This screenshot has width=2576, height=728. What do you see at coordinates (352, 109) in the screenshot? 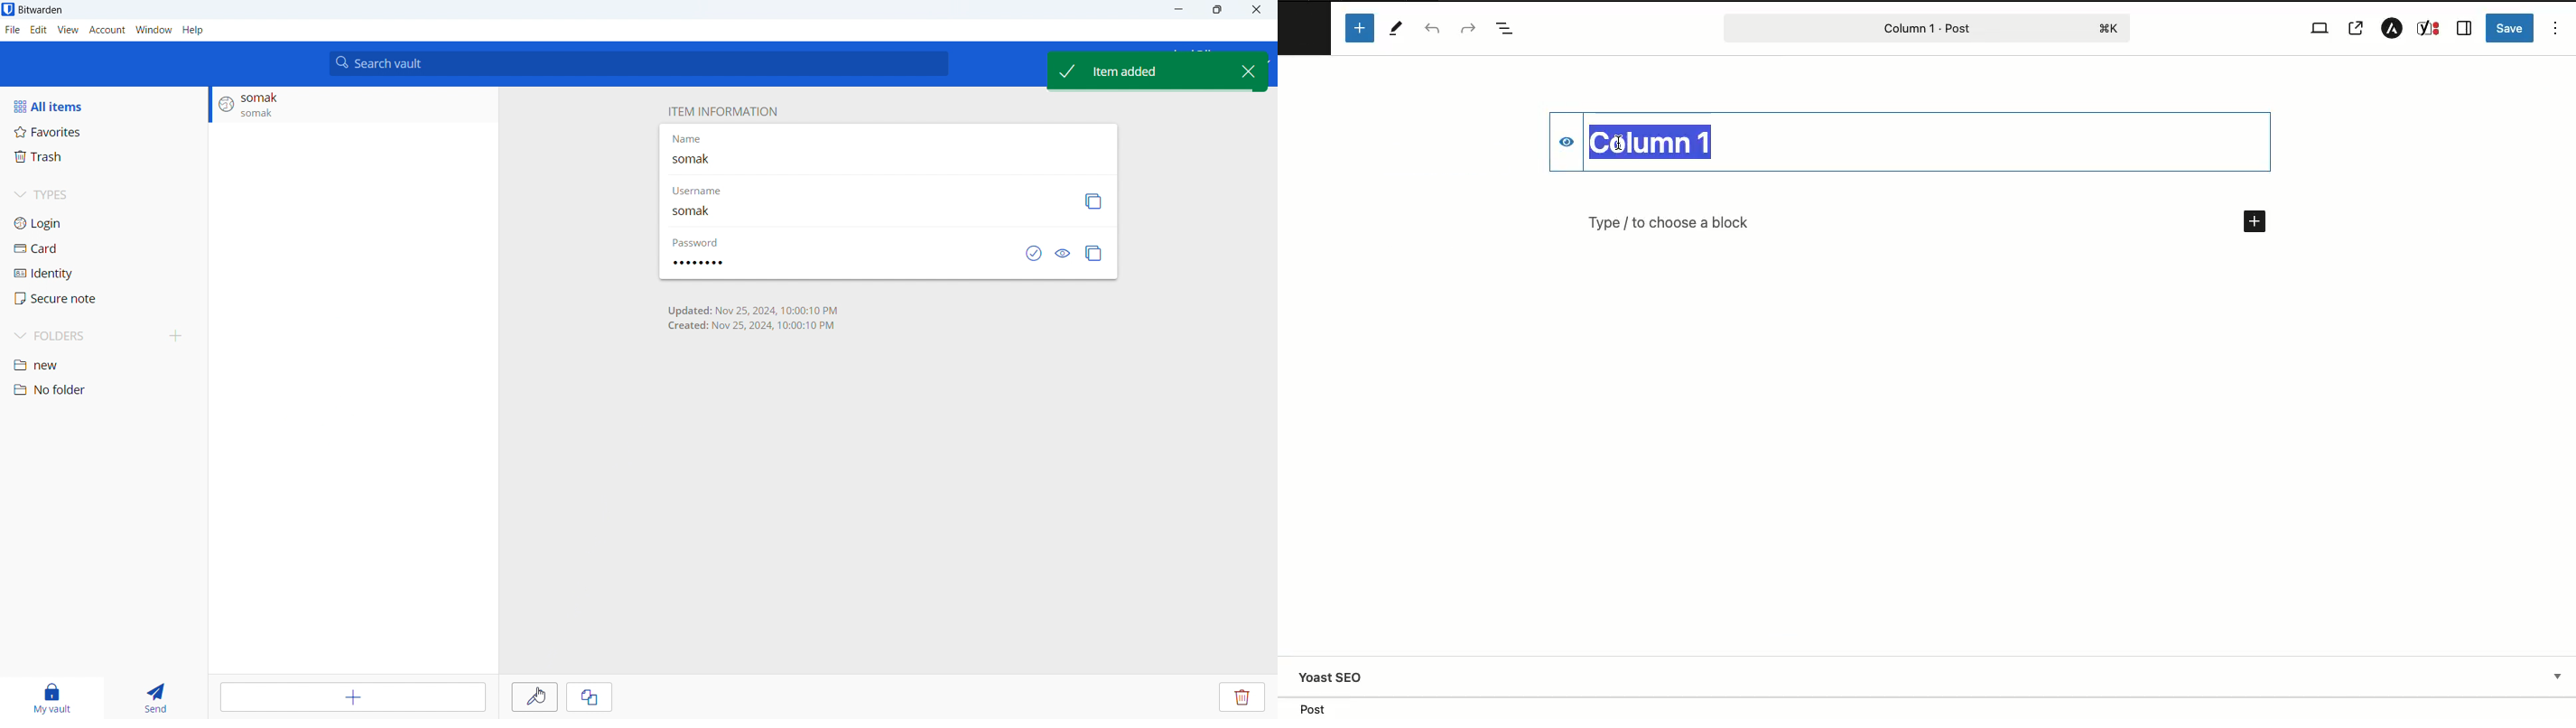
I see `entry info` at bounding box center [352, 109].